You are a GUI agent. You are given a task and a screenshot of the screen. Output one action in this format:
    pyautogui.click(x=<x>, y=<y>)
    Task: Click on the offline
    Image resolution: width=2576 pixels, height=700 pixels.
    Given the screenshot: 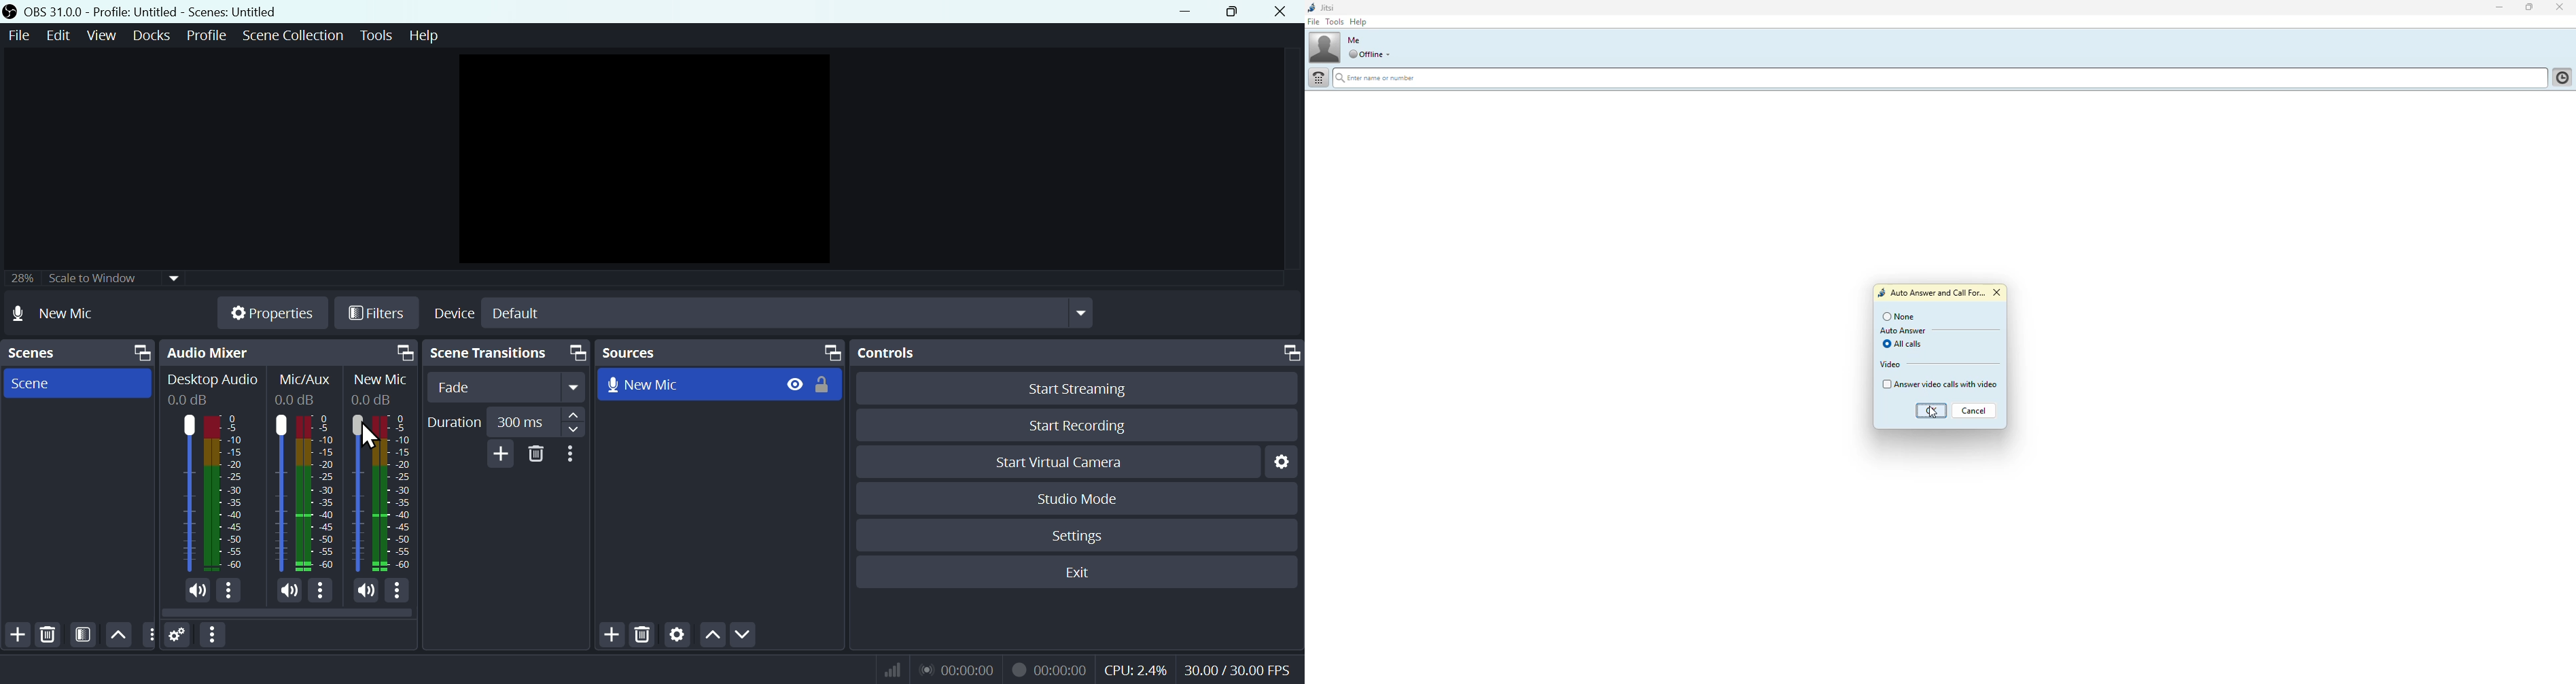 What is the action you would take?
    pyautogui.click(x=1366, y=54)
    